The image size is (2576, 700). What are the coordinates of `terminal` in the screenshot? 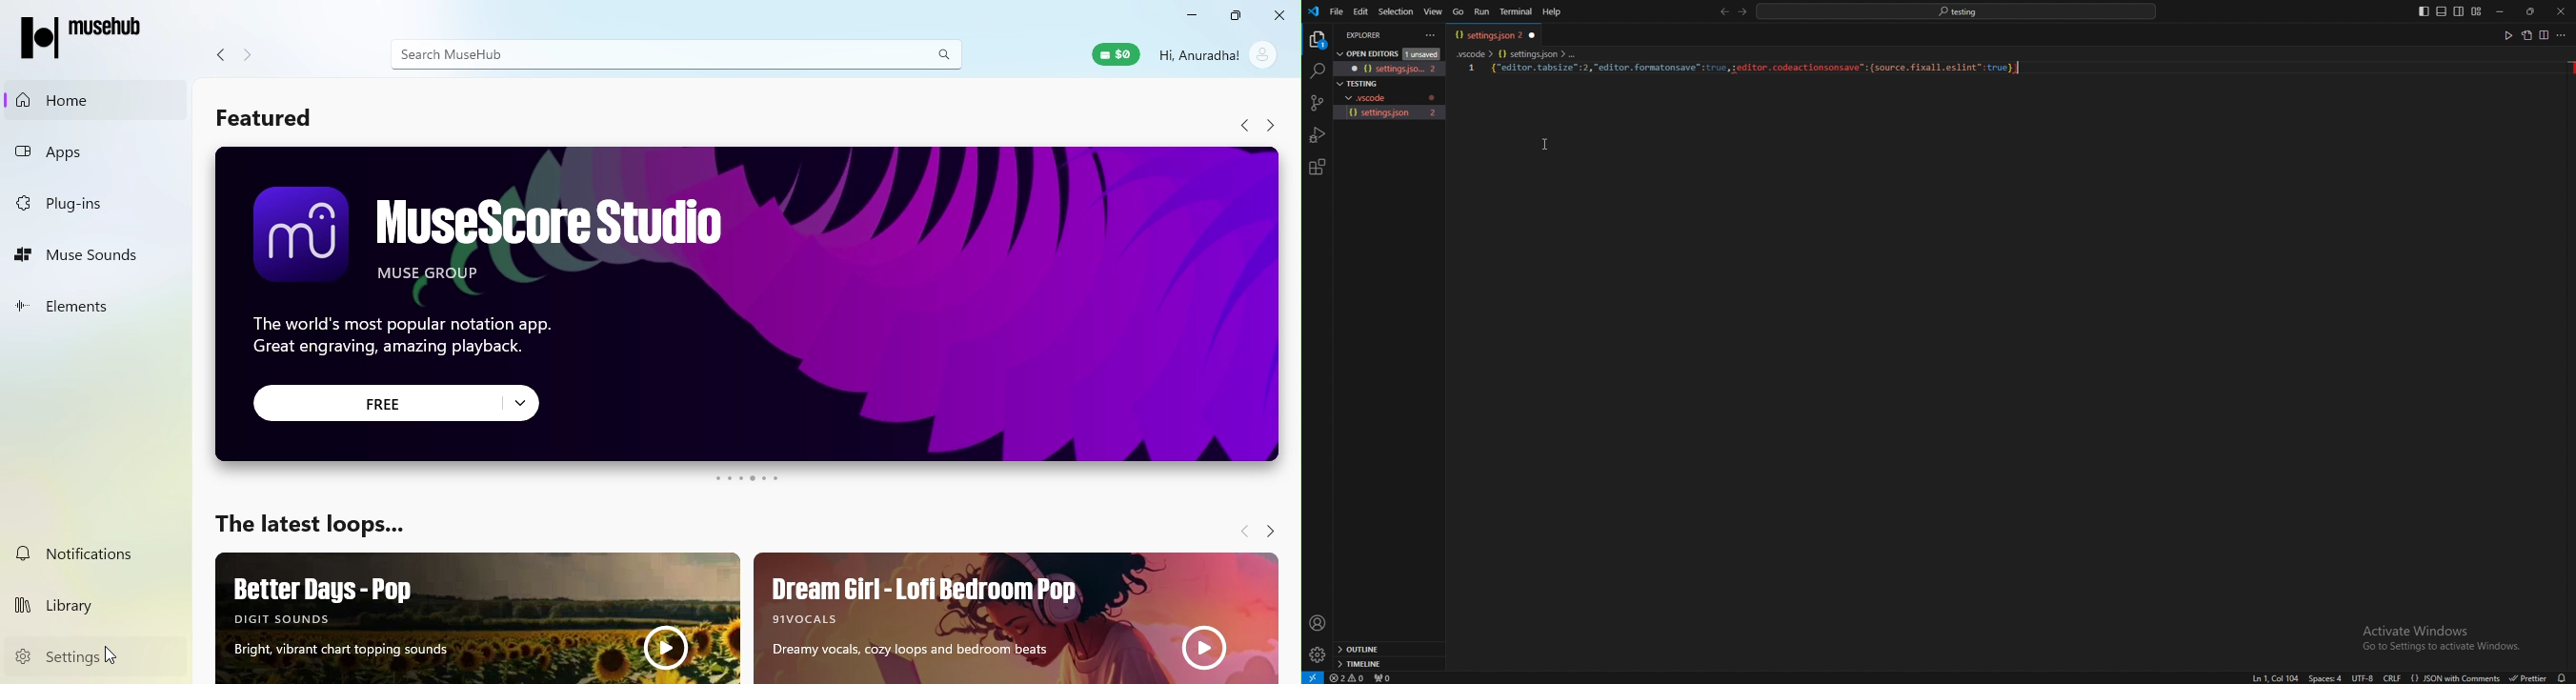 It's located at (1518, 12).